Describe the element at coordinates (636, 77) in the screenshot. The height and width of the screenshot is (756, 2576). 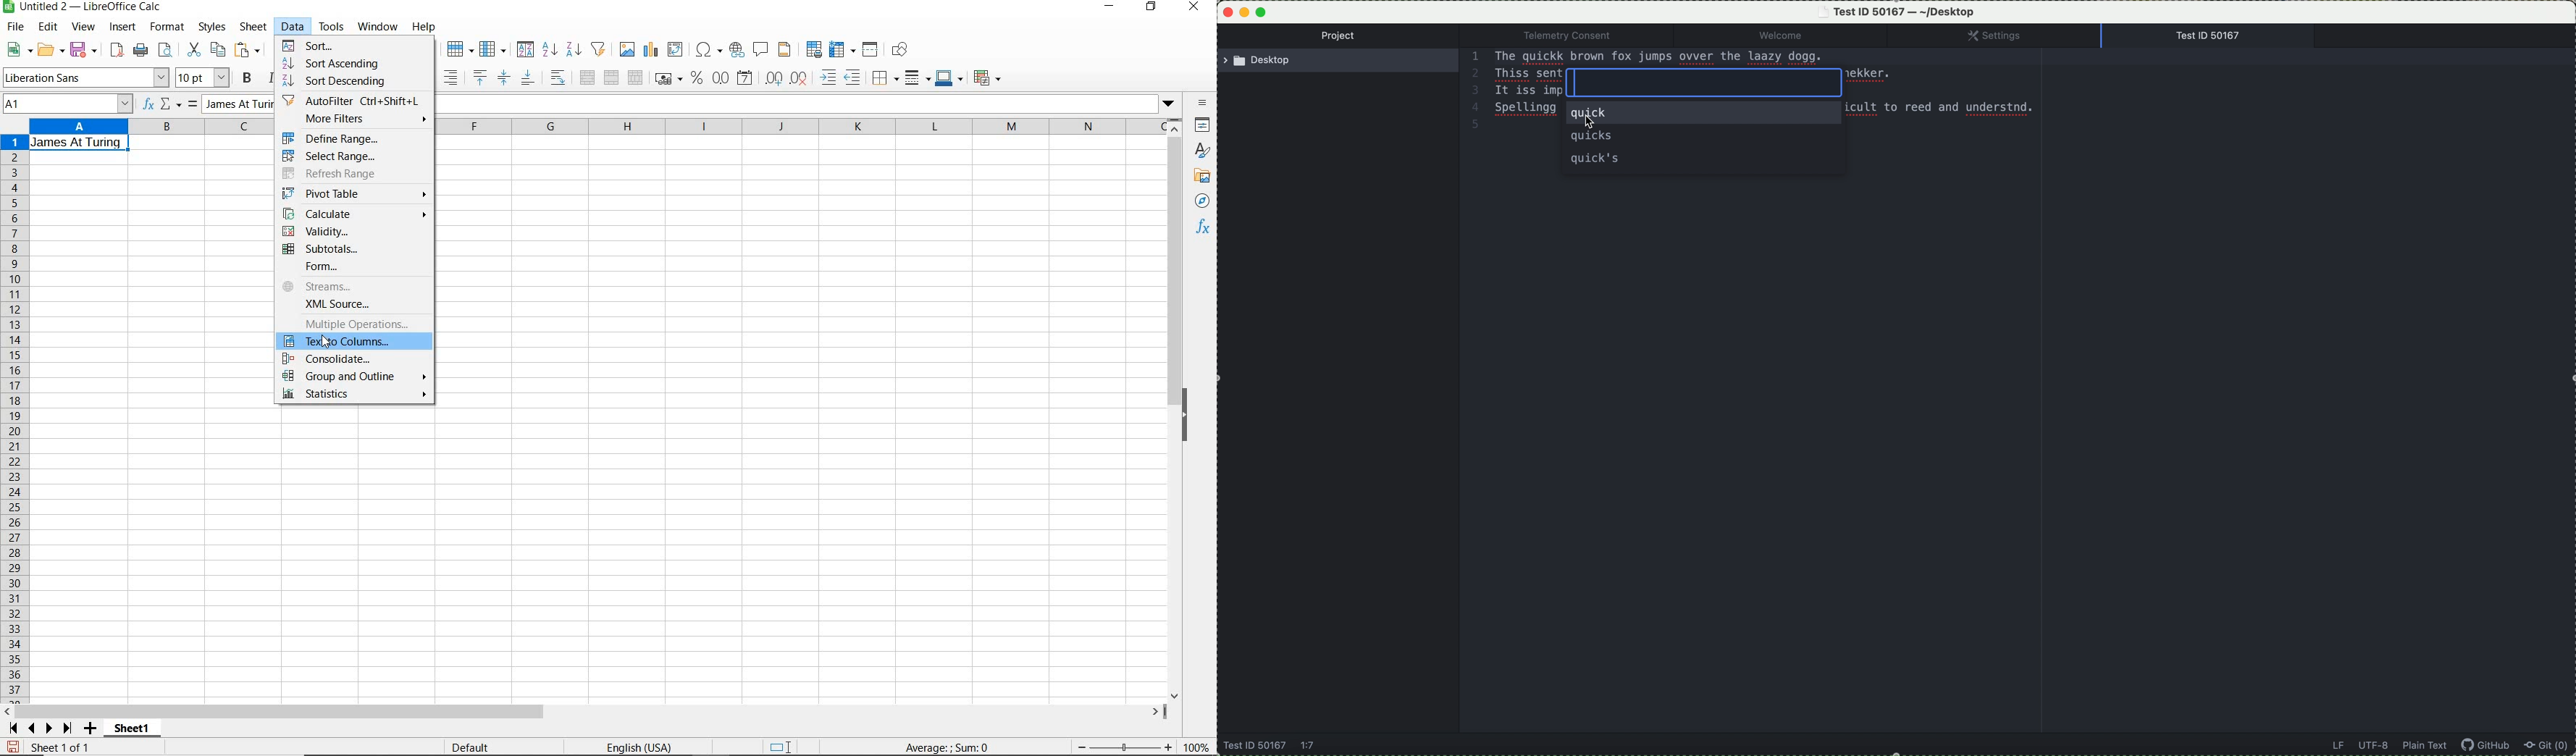
I see `unmerge cells` at that location.